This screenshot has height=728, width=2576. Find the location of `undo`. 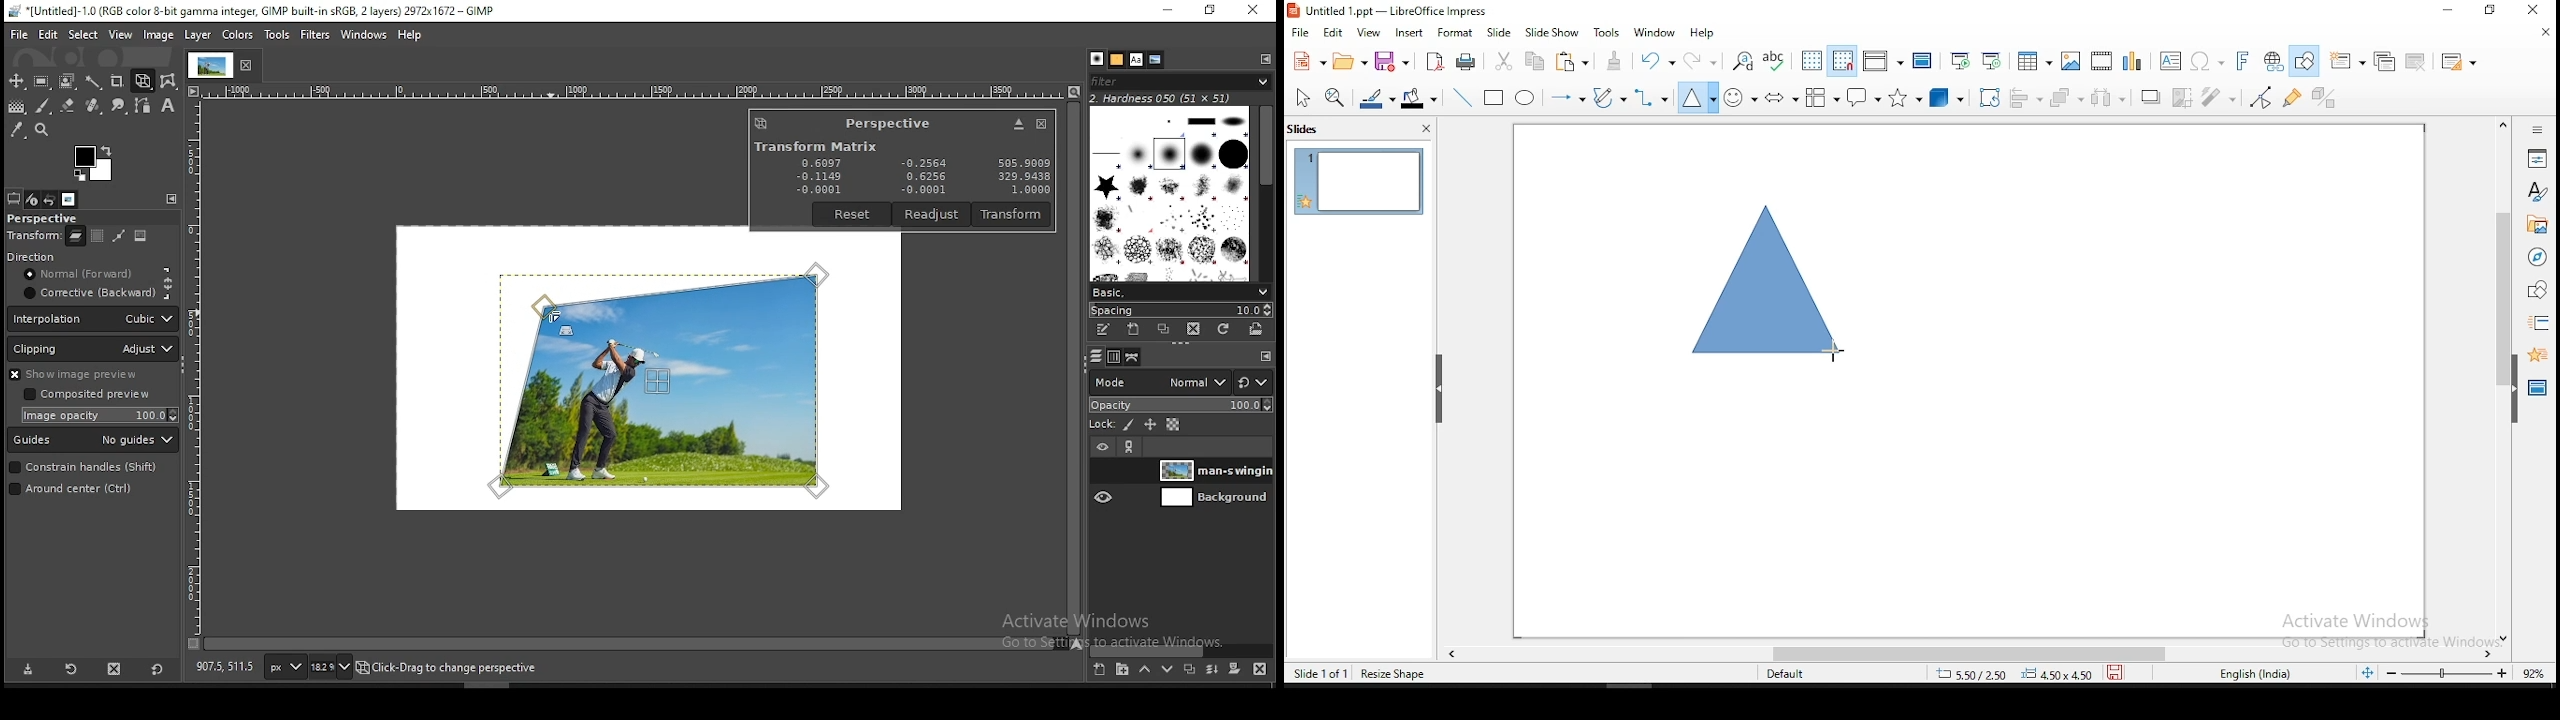

undo is located at coordinates (1658, 61).